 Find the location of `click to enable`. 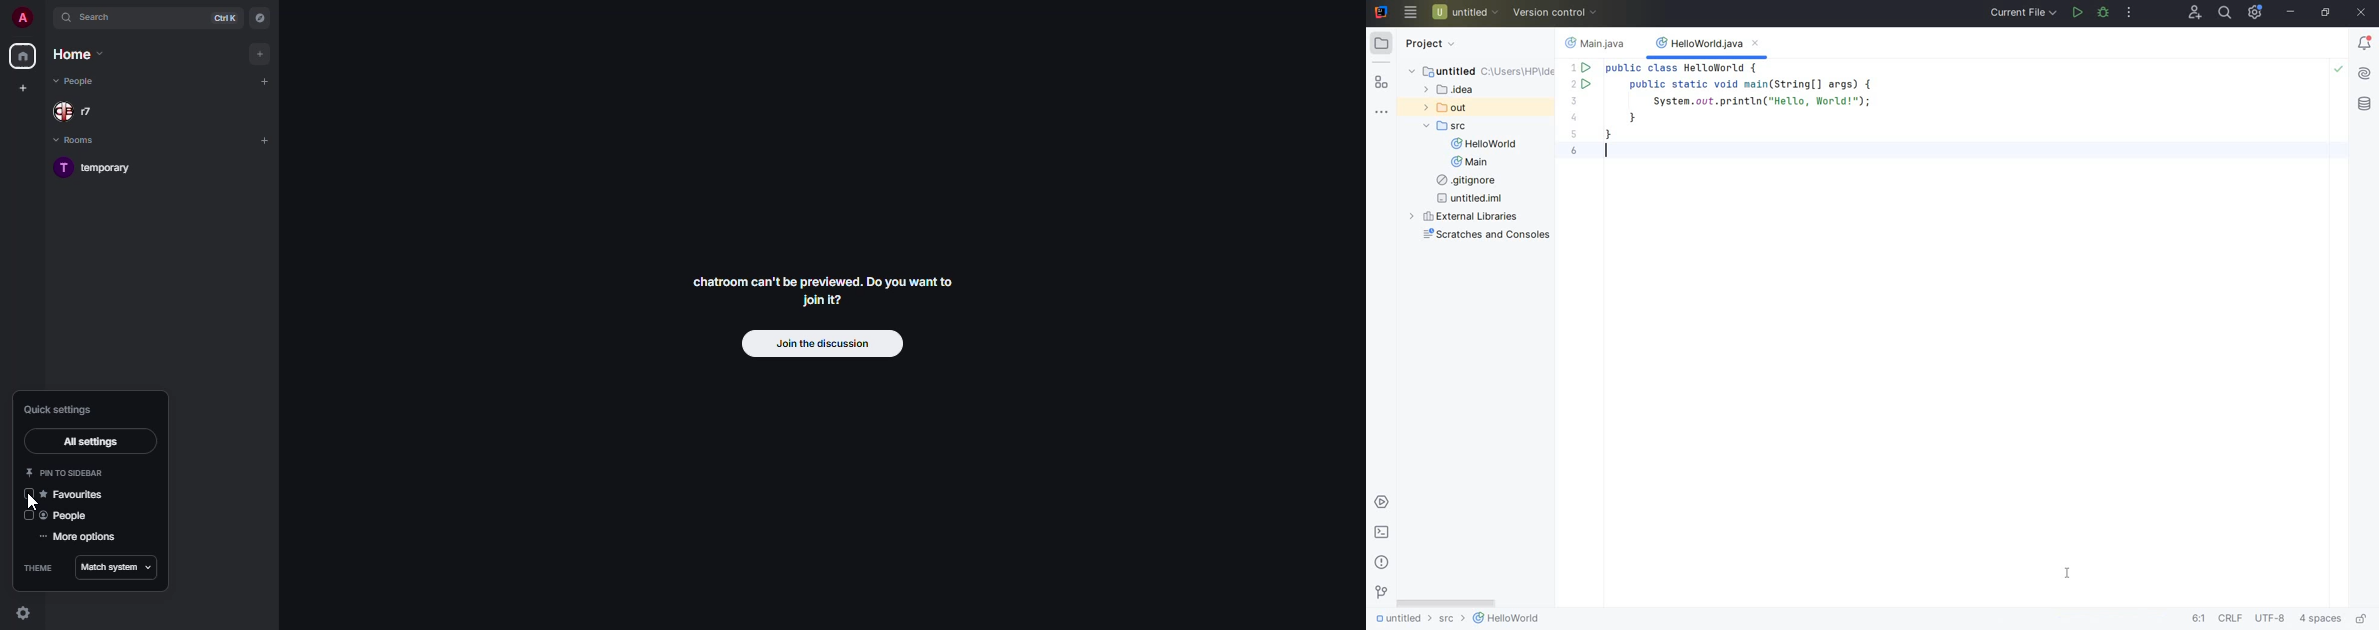

click to enable is located at coordinates (28, 517).